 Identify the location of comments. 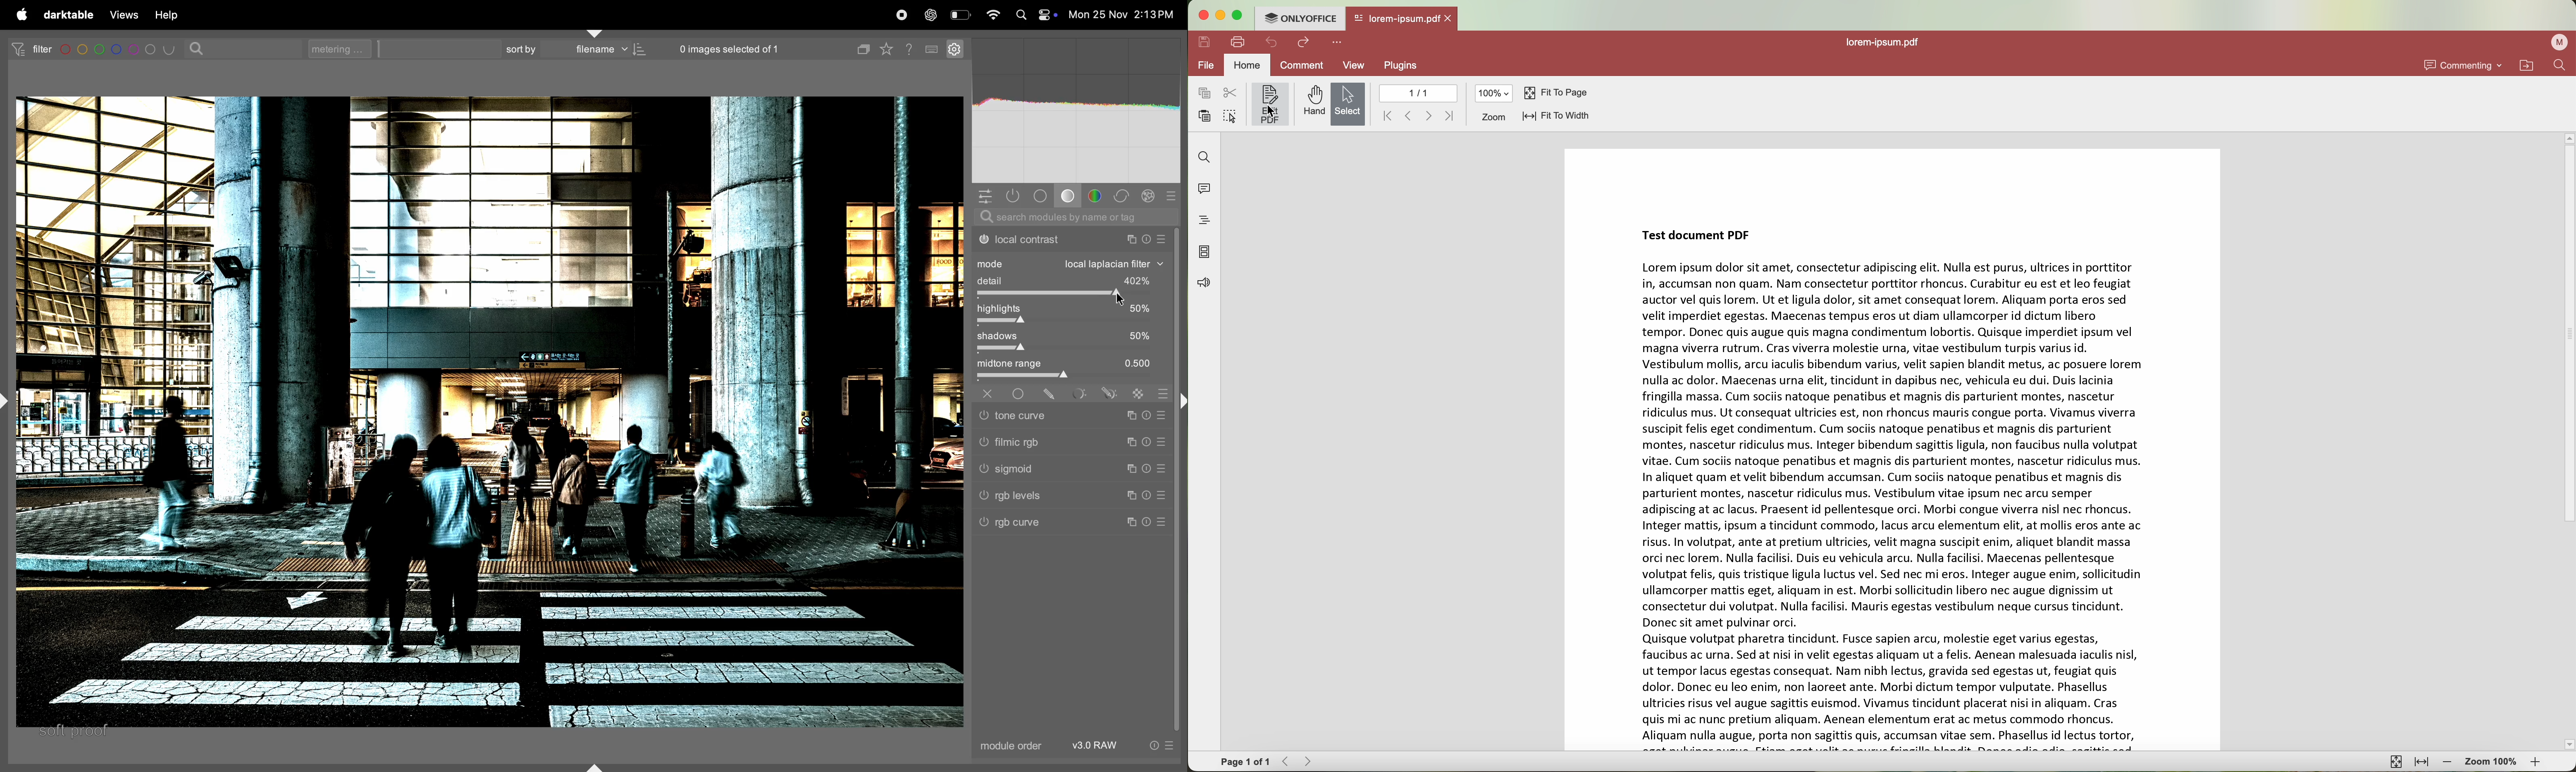
(1203, 190).